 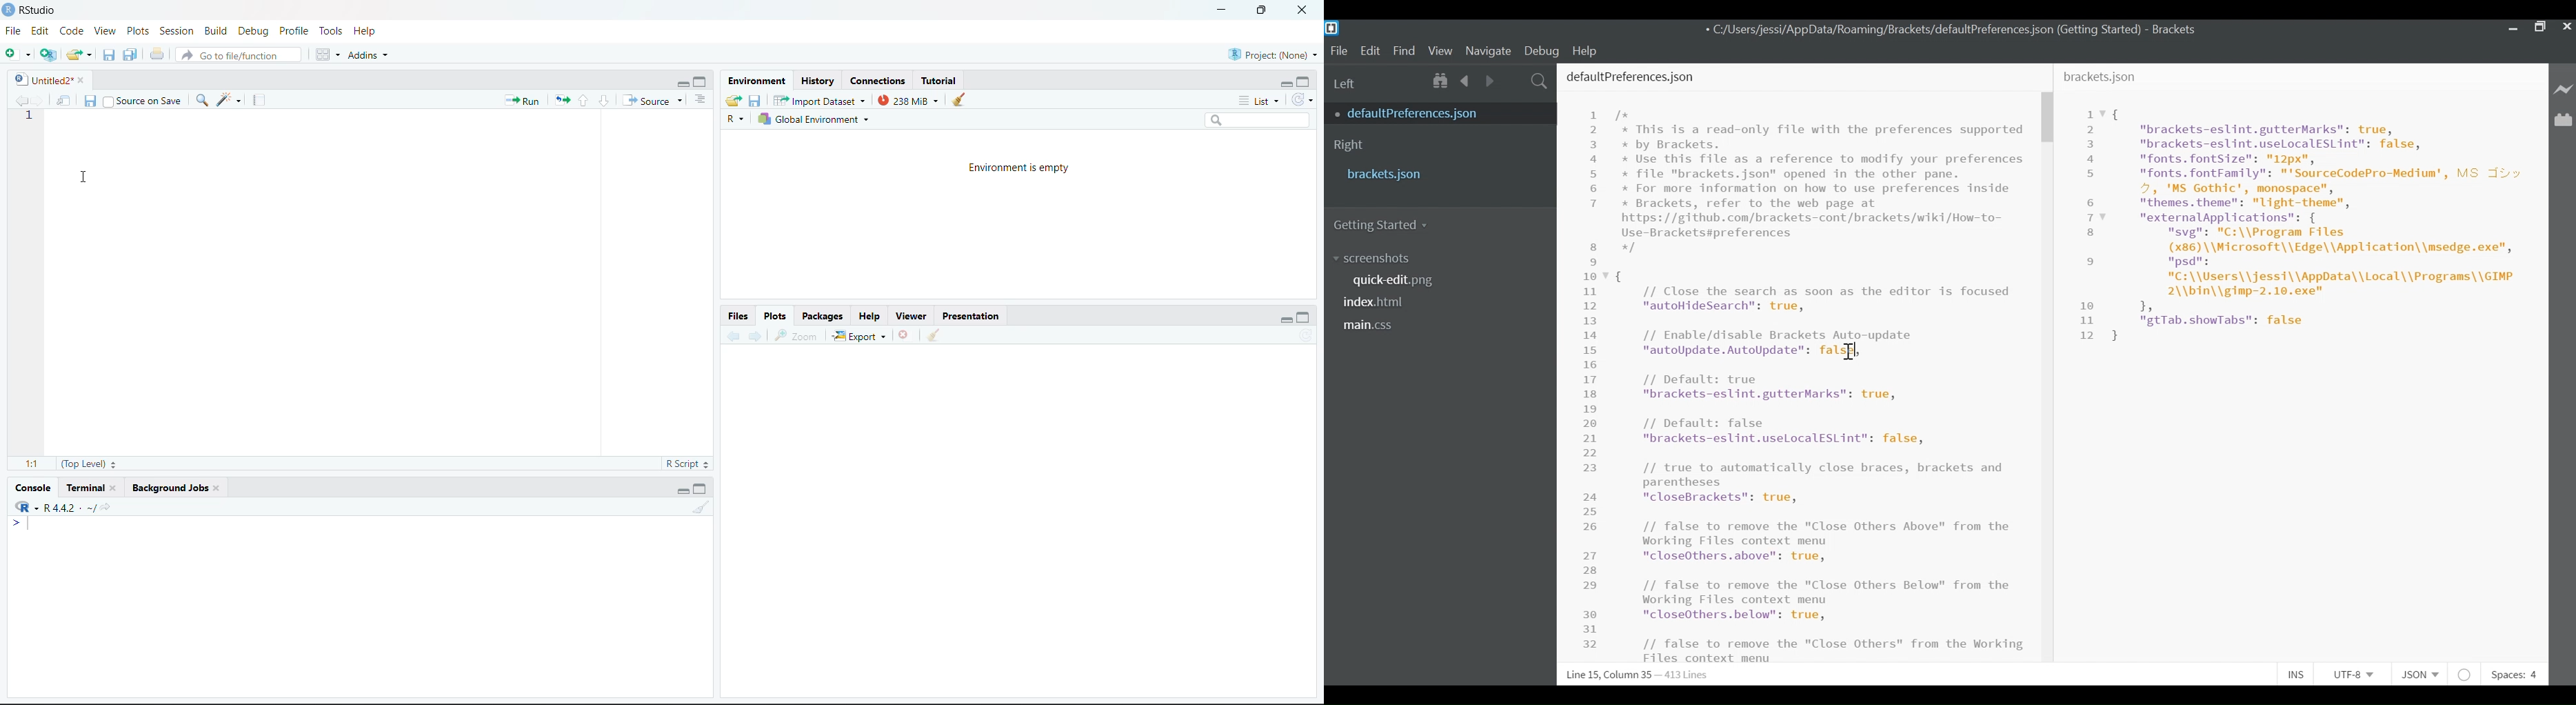 I want to click on logo, so click(x=10, y=10).